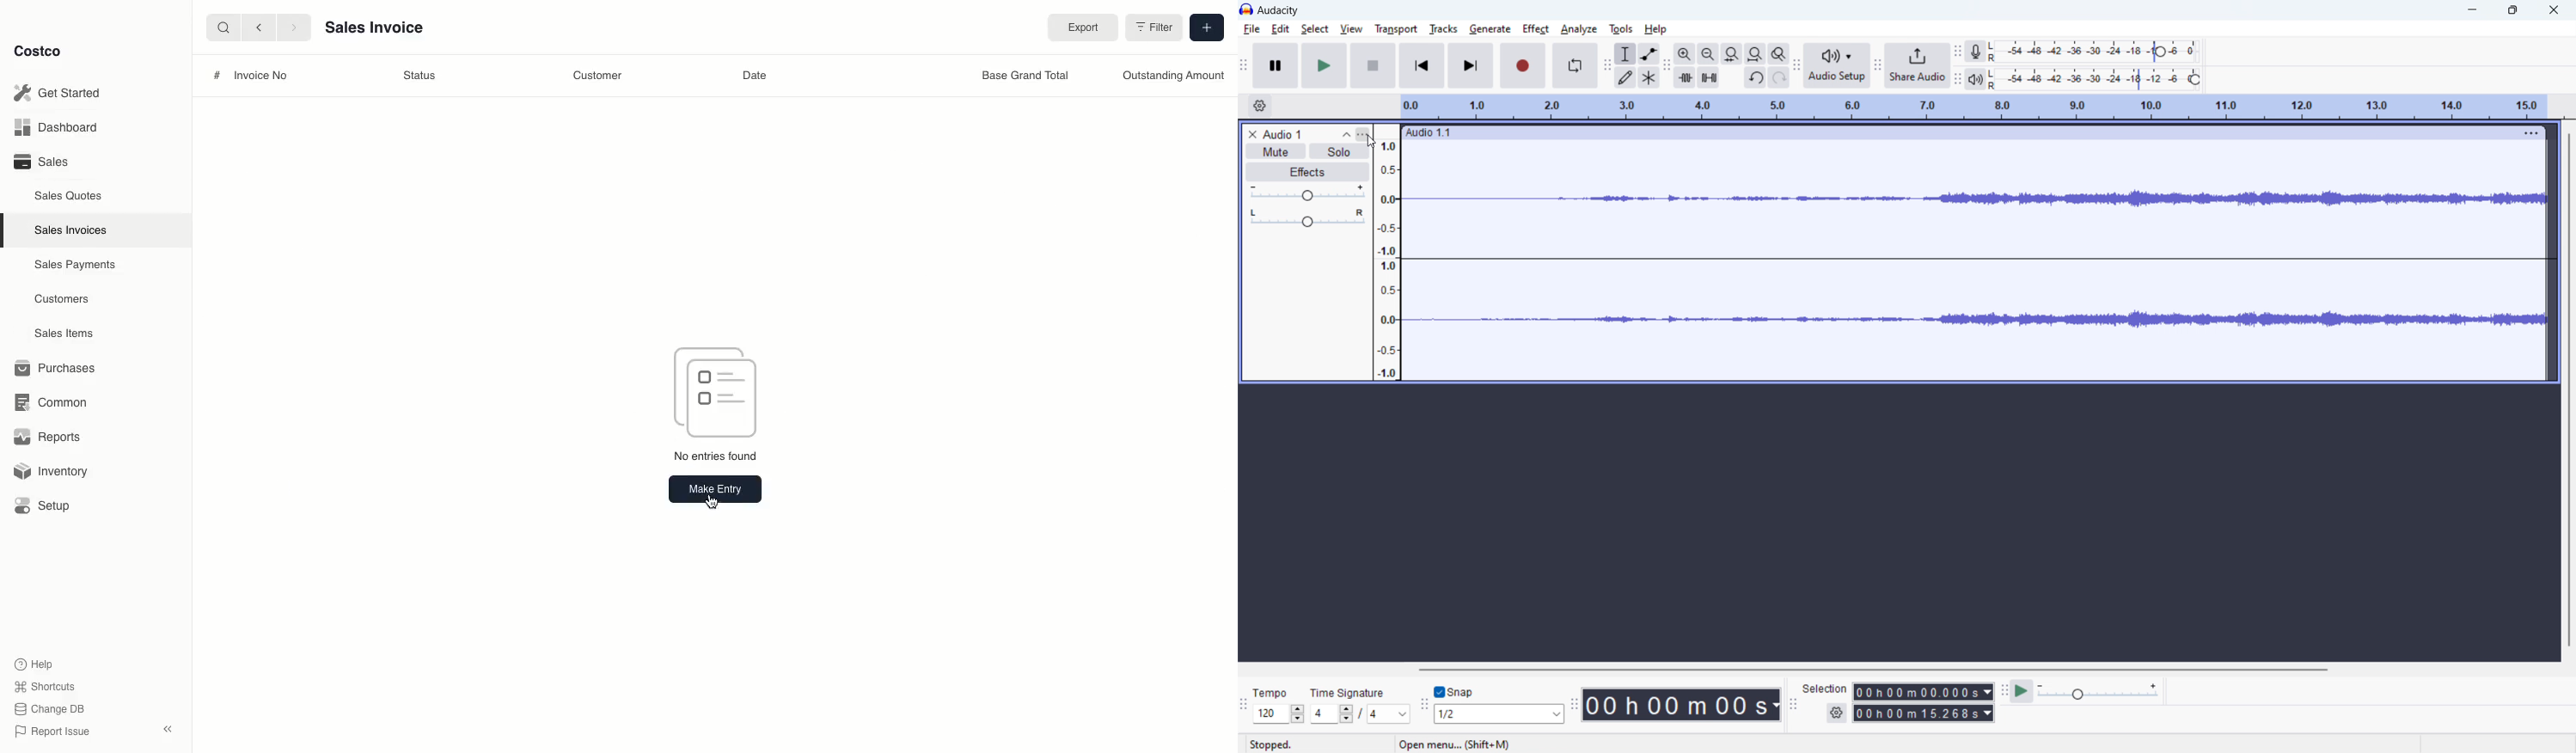  What do you see at coordinates (1708, 53) in the screenshot?
I see `zoom out` at bounding box center [1708, 53].